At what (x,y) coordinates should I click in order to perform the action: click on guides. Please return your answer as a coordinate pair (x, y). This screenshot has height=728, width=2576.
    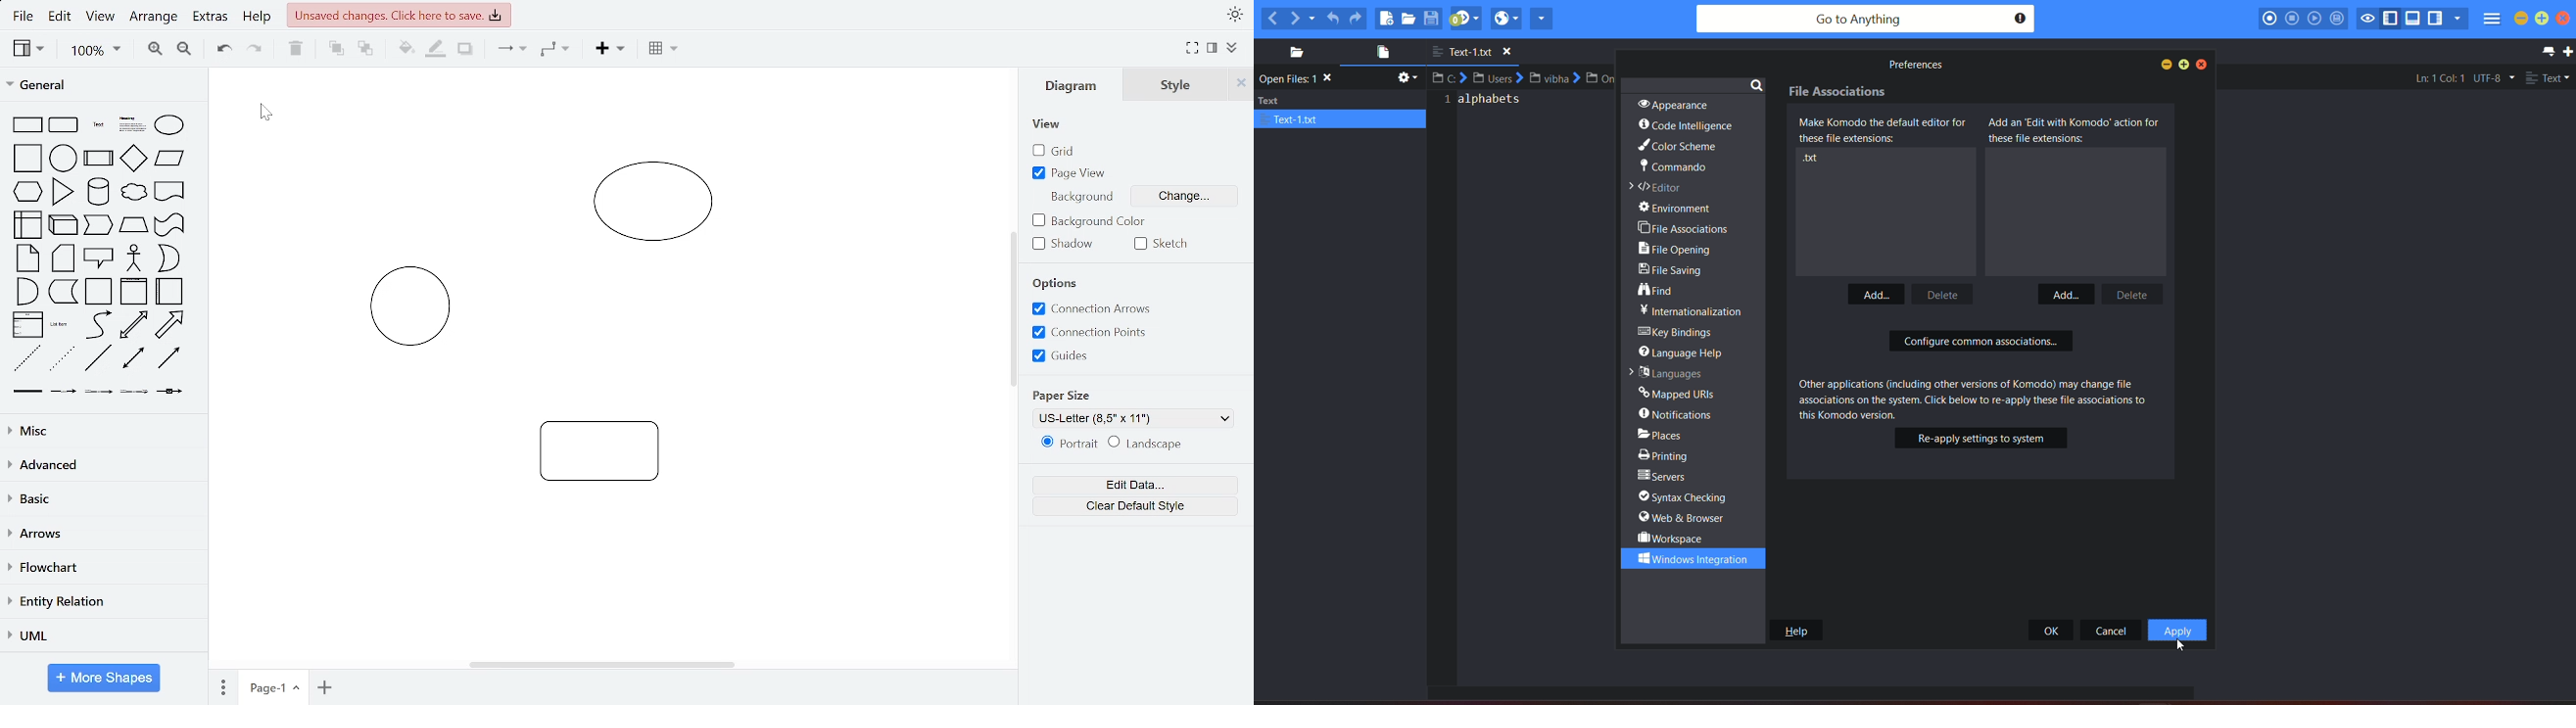
    Looking at the image, I should click on (1060, 356).